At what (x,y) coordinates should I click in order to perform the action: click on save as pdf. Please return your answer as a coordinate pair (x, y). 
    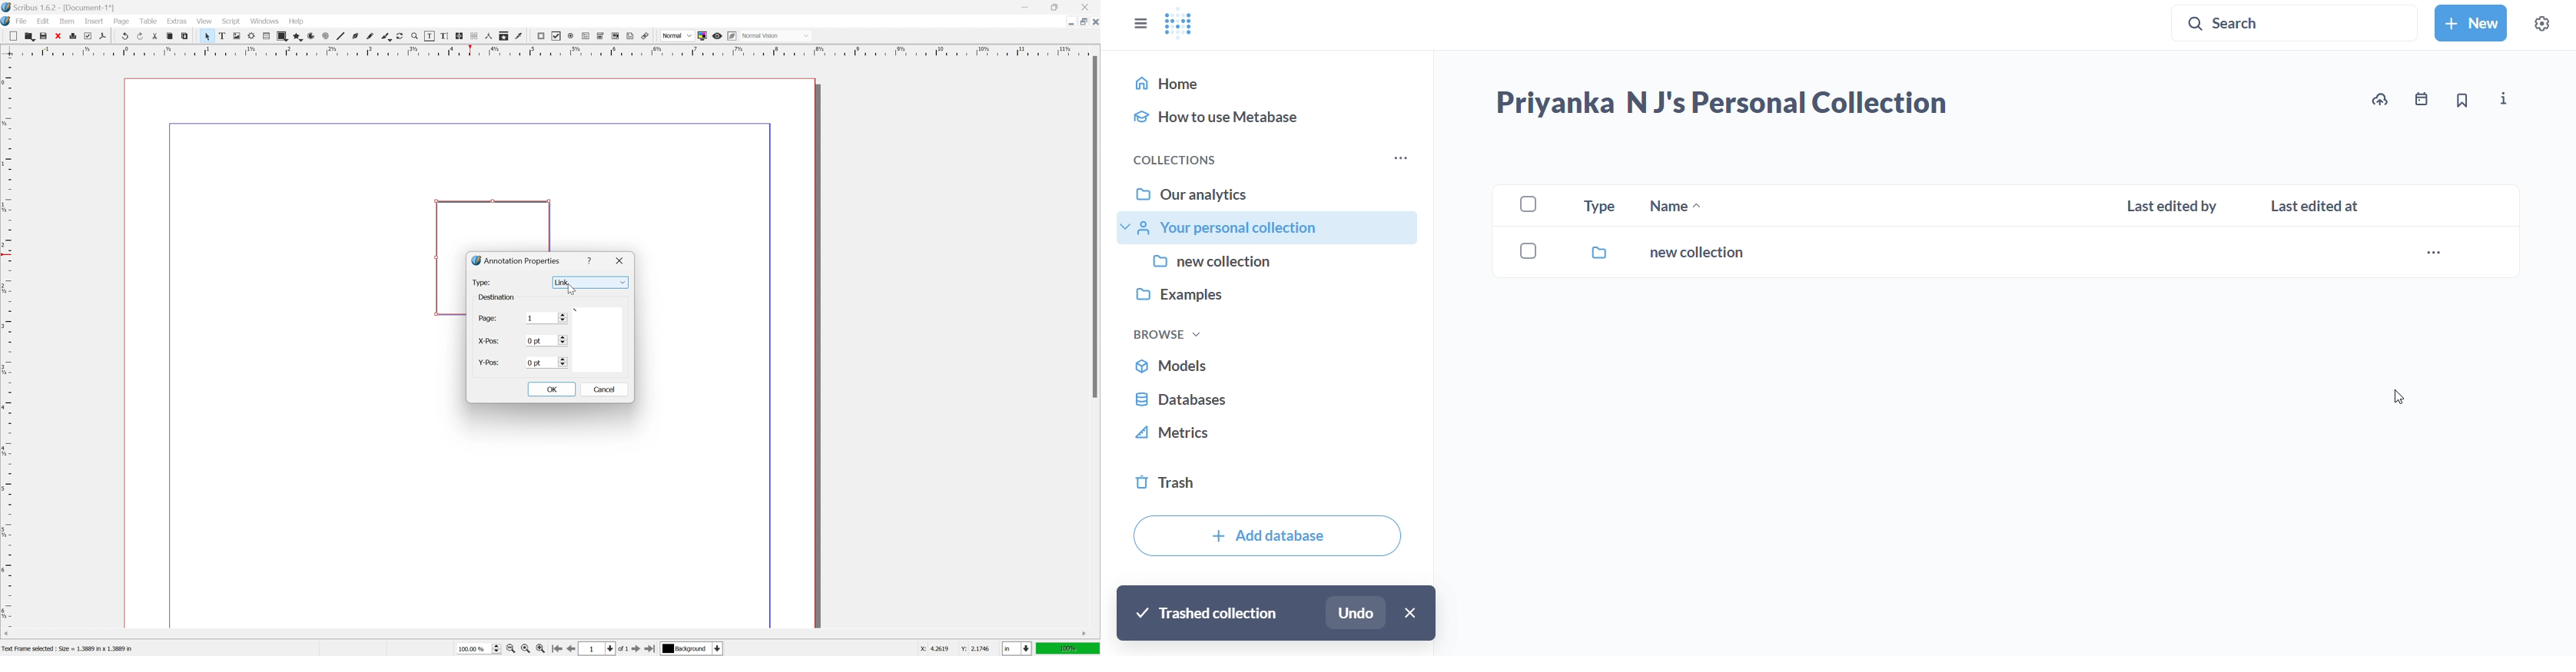
    Looking at the image, I should click on (103, 36).